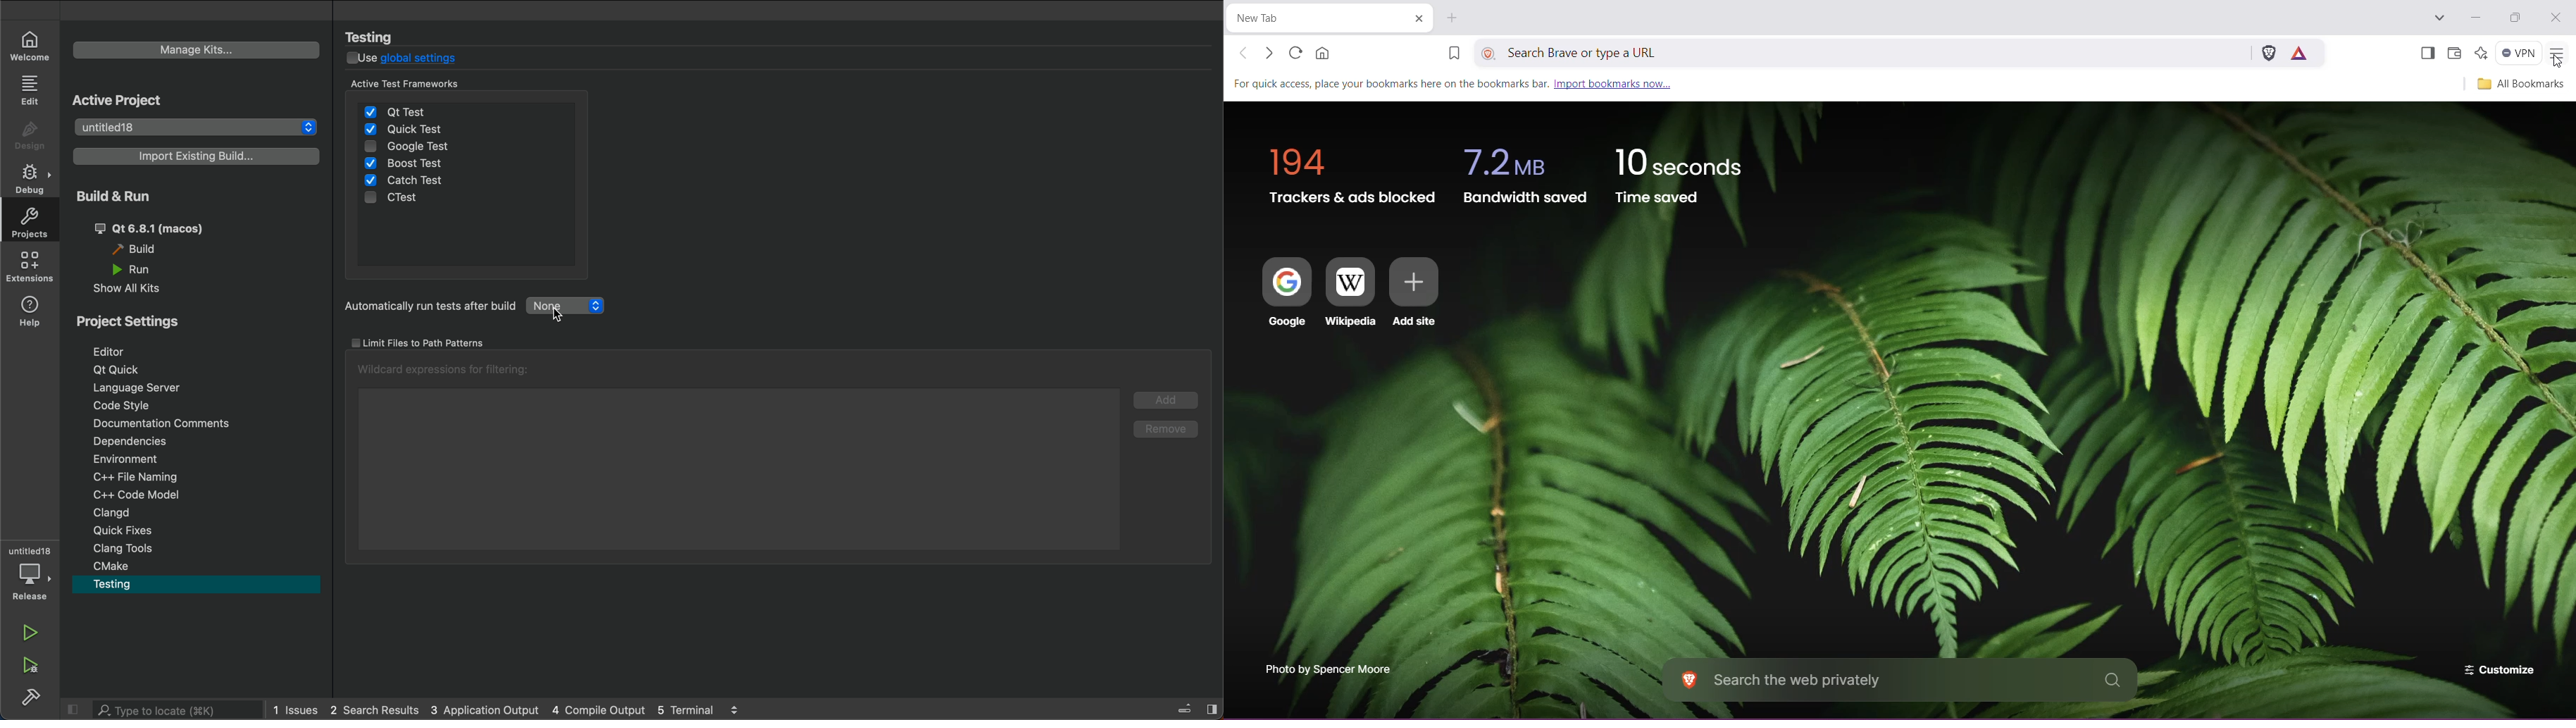 The width and height of the screenshot is (2576, 728). Describe the element at coordinates (142, 100) in the screenshot. I see `active project` at that location.